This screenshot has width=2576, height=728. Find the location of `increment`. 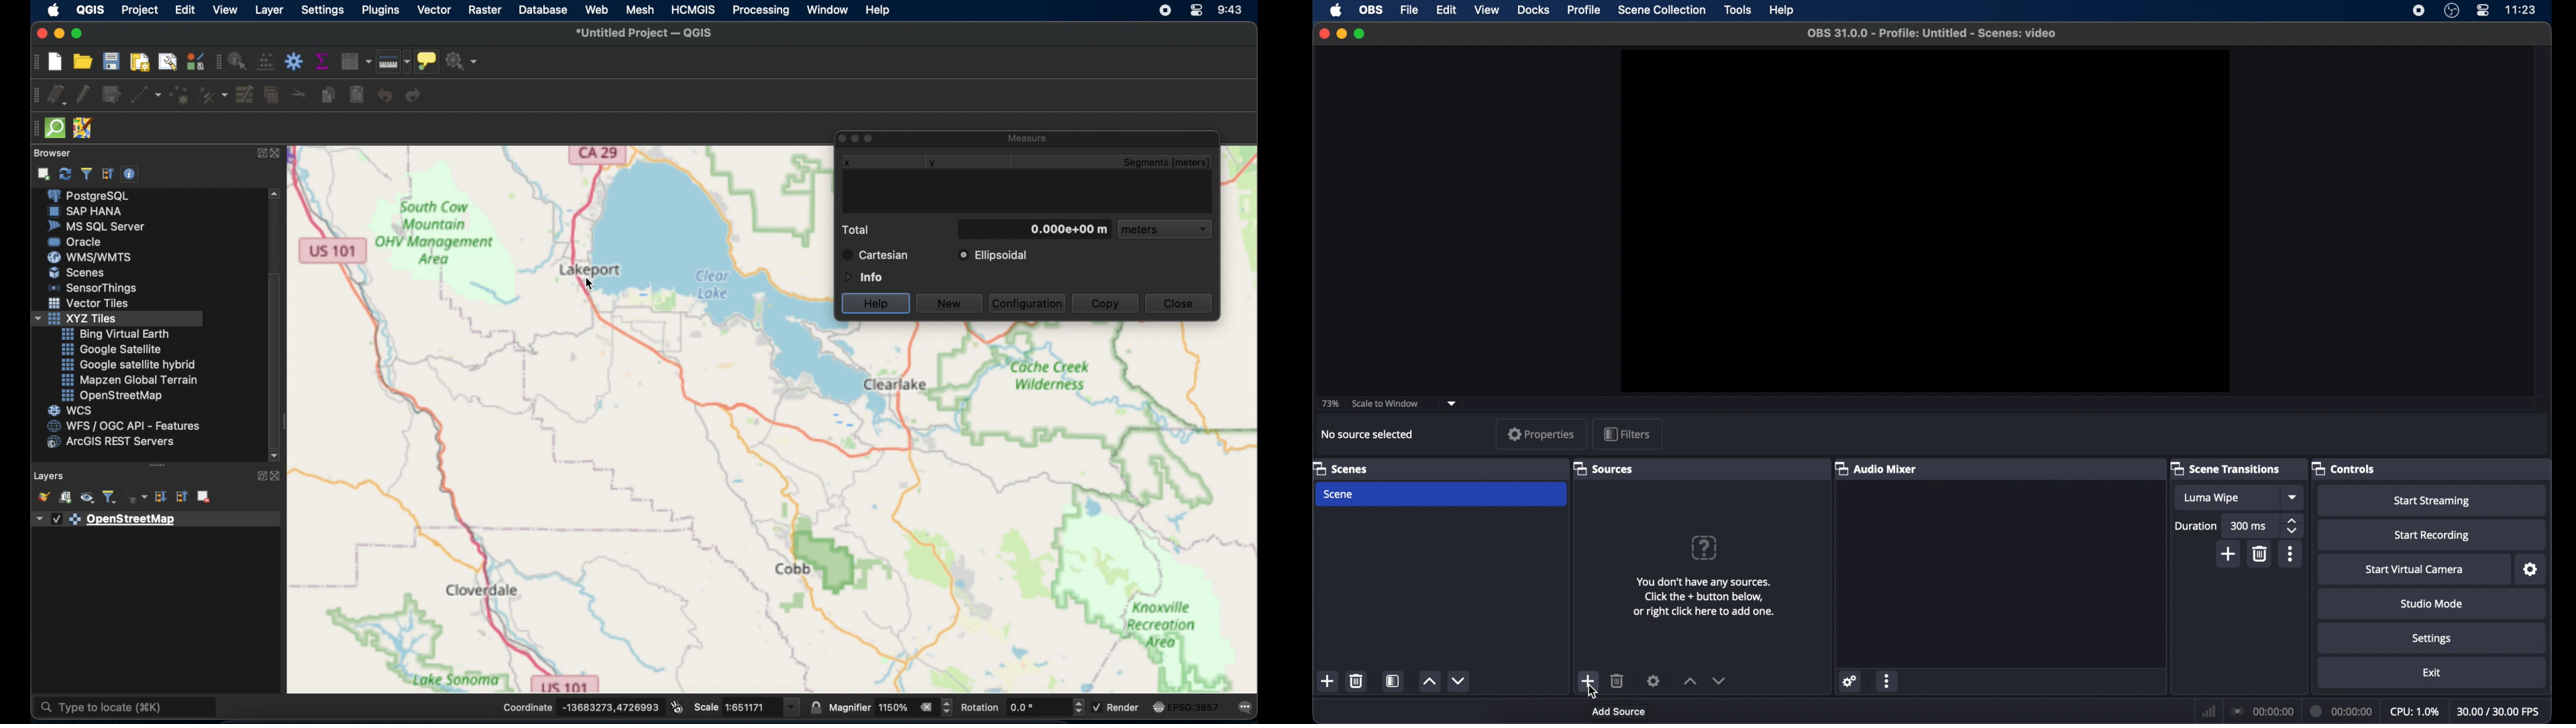

increment is located at coordinates (1690, 682).